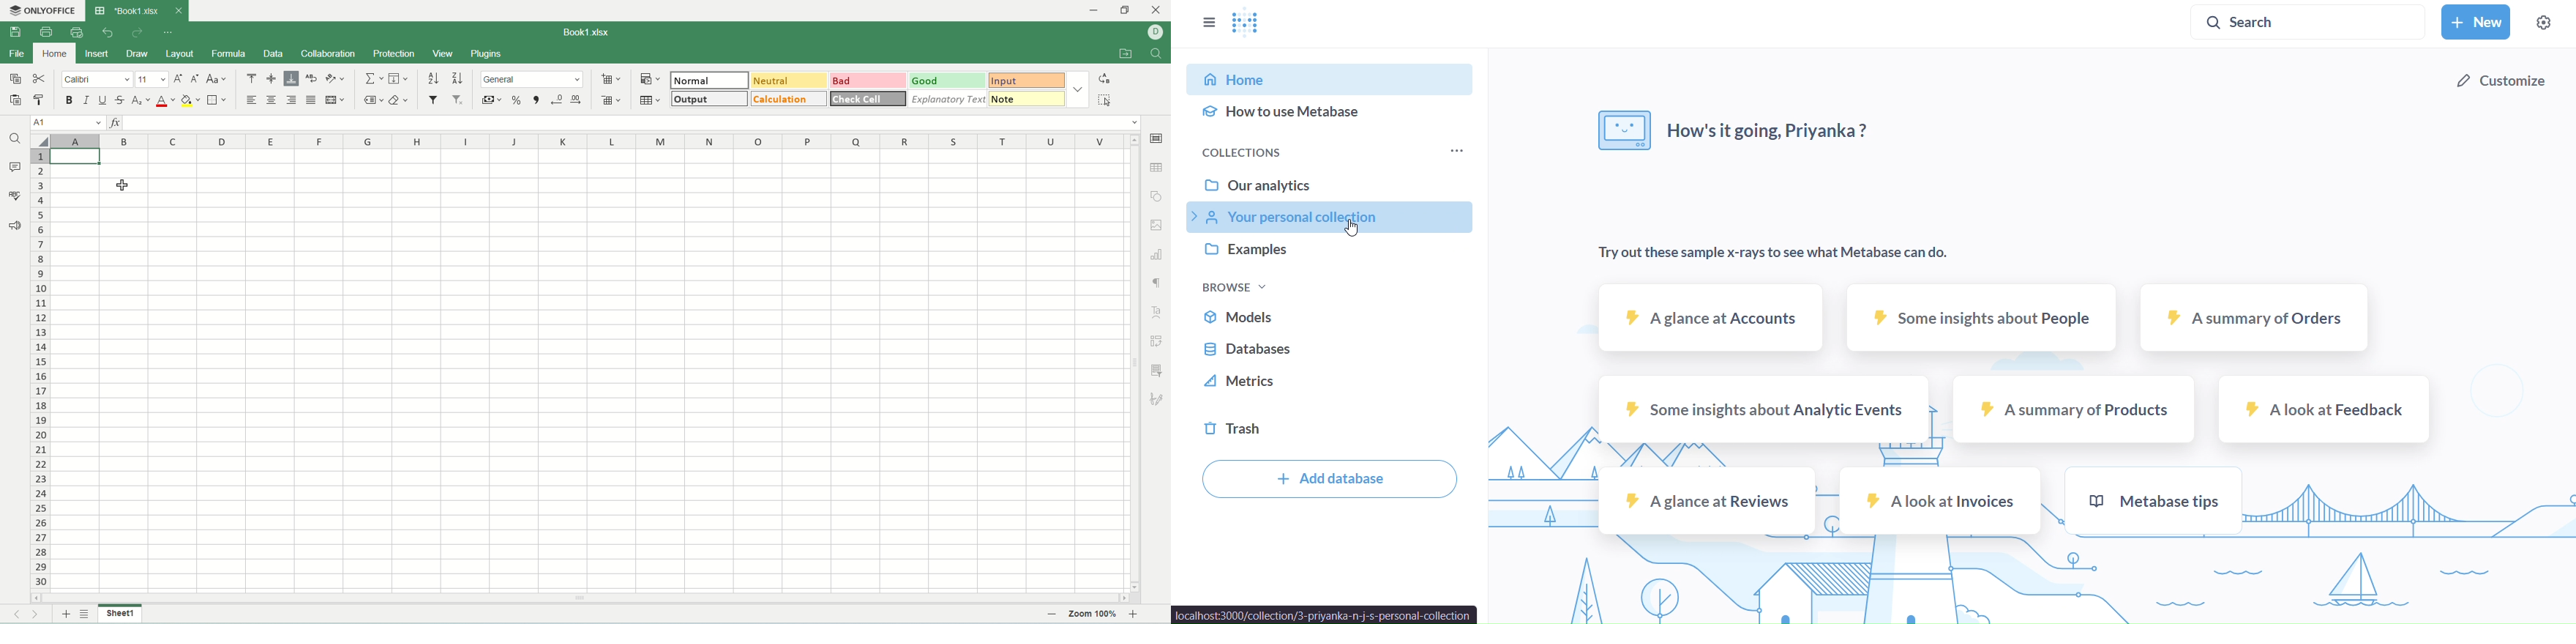 The width and height of the screenshot is (2576, 644). Describe the element at coordinates (86, 101) in the screenshot. I see `italic` at that location.